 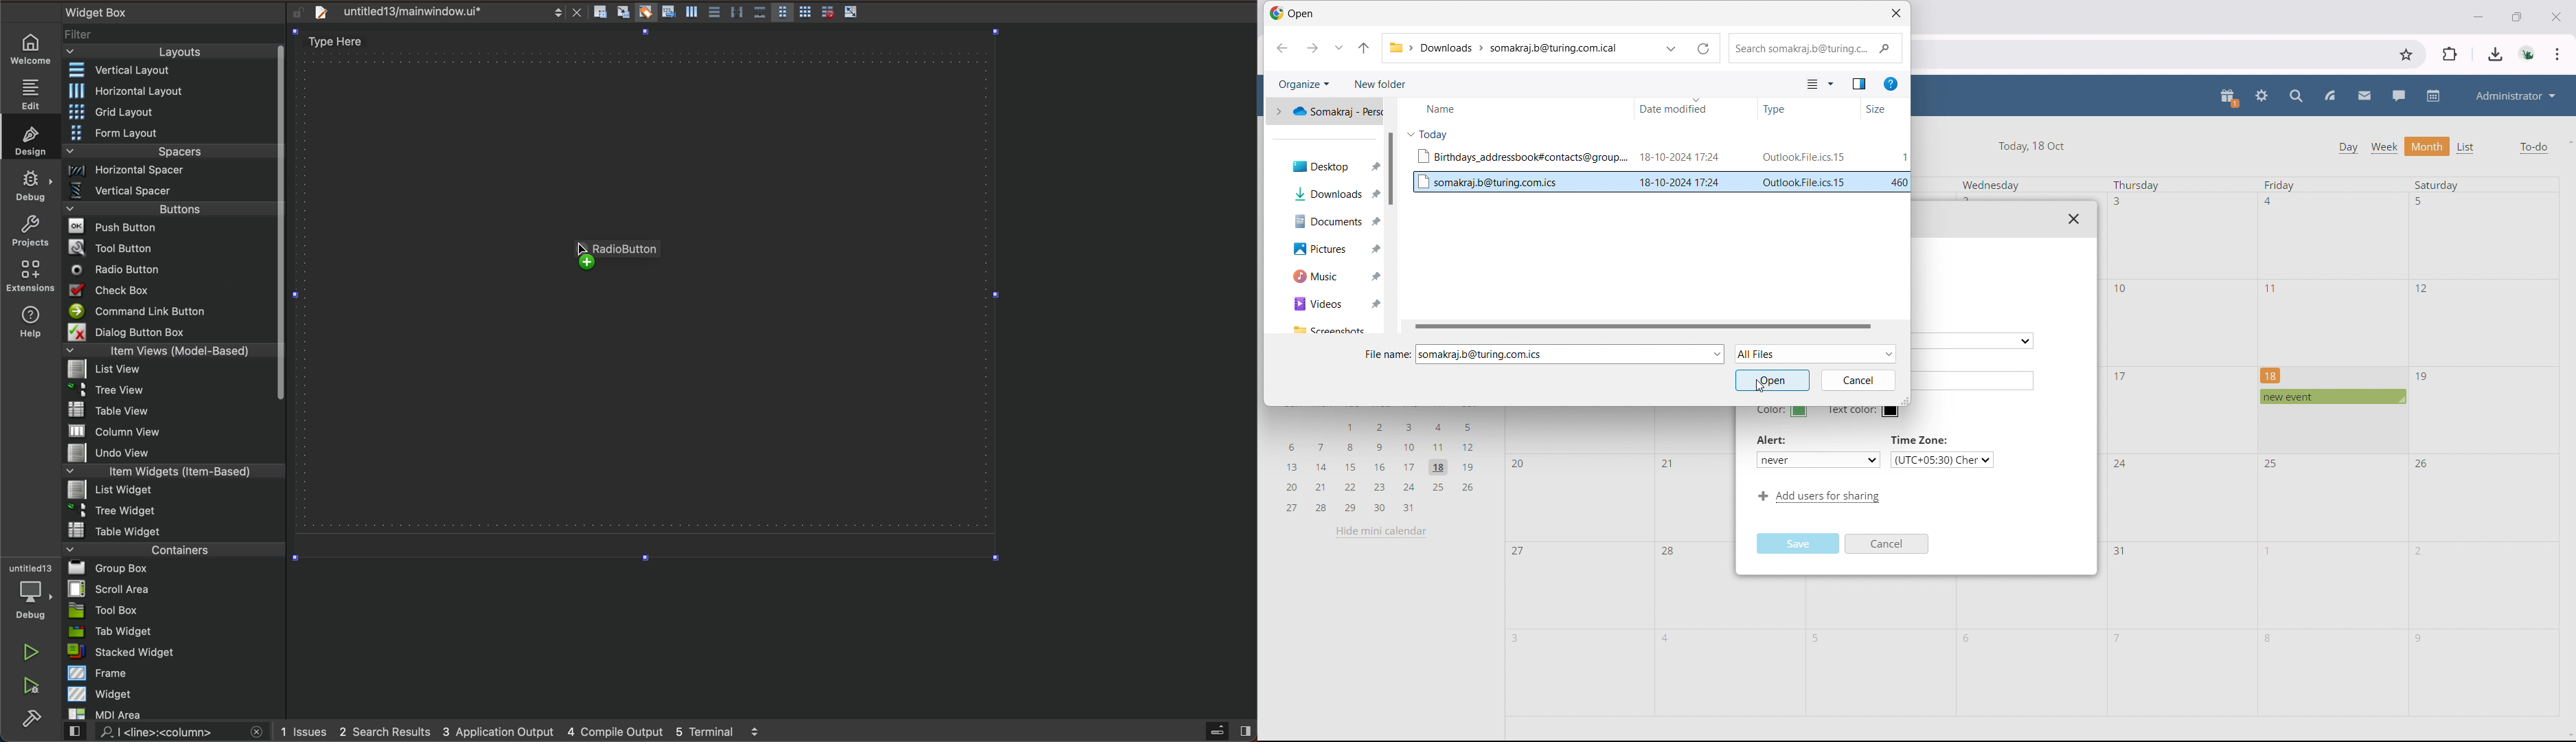 I want to click on preview pane, so click(x=1859, y=84).